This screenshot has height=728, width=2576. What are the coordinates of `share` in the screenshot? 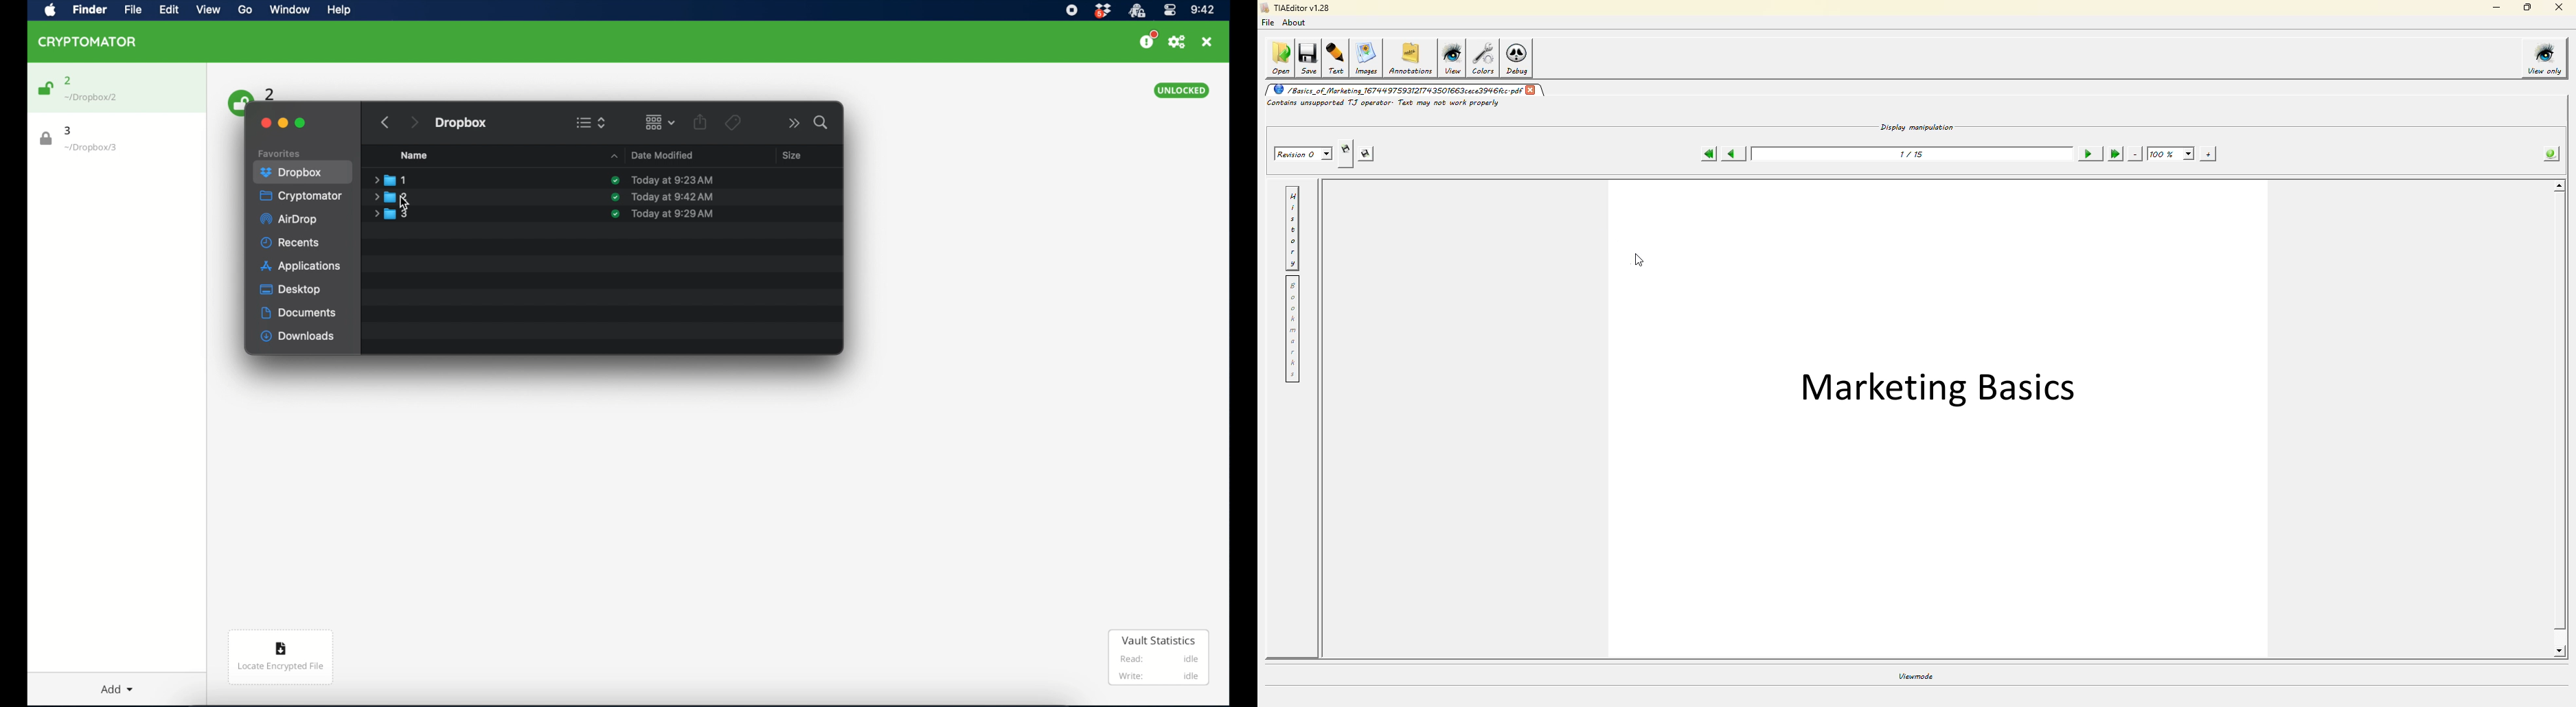 It's located at (700, 122).